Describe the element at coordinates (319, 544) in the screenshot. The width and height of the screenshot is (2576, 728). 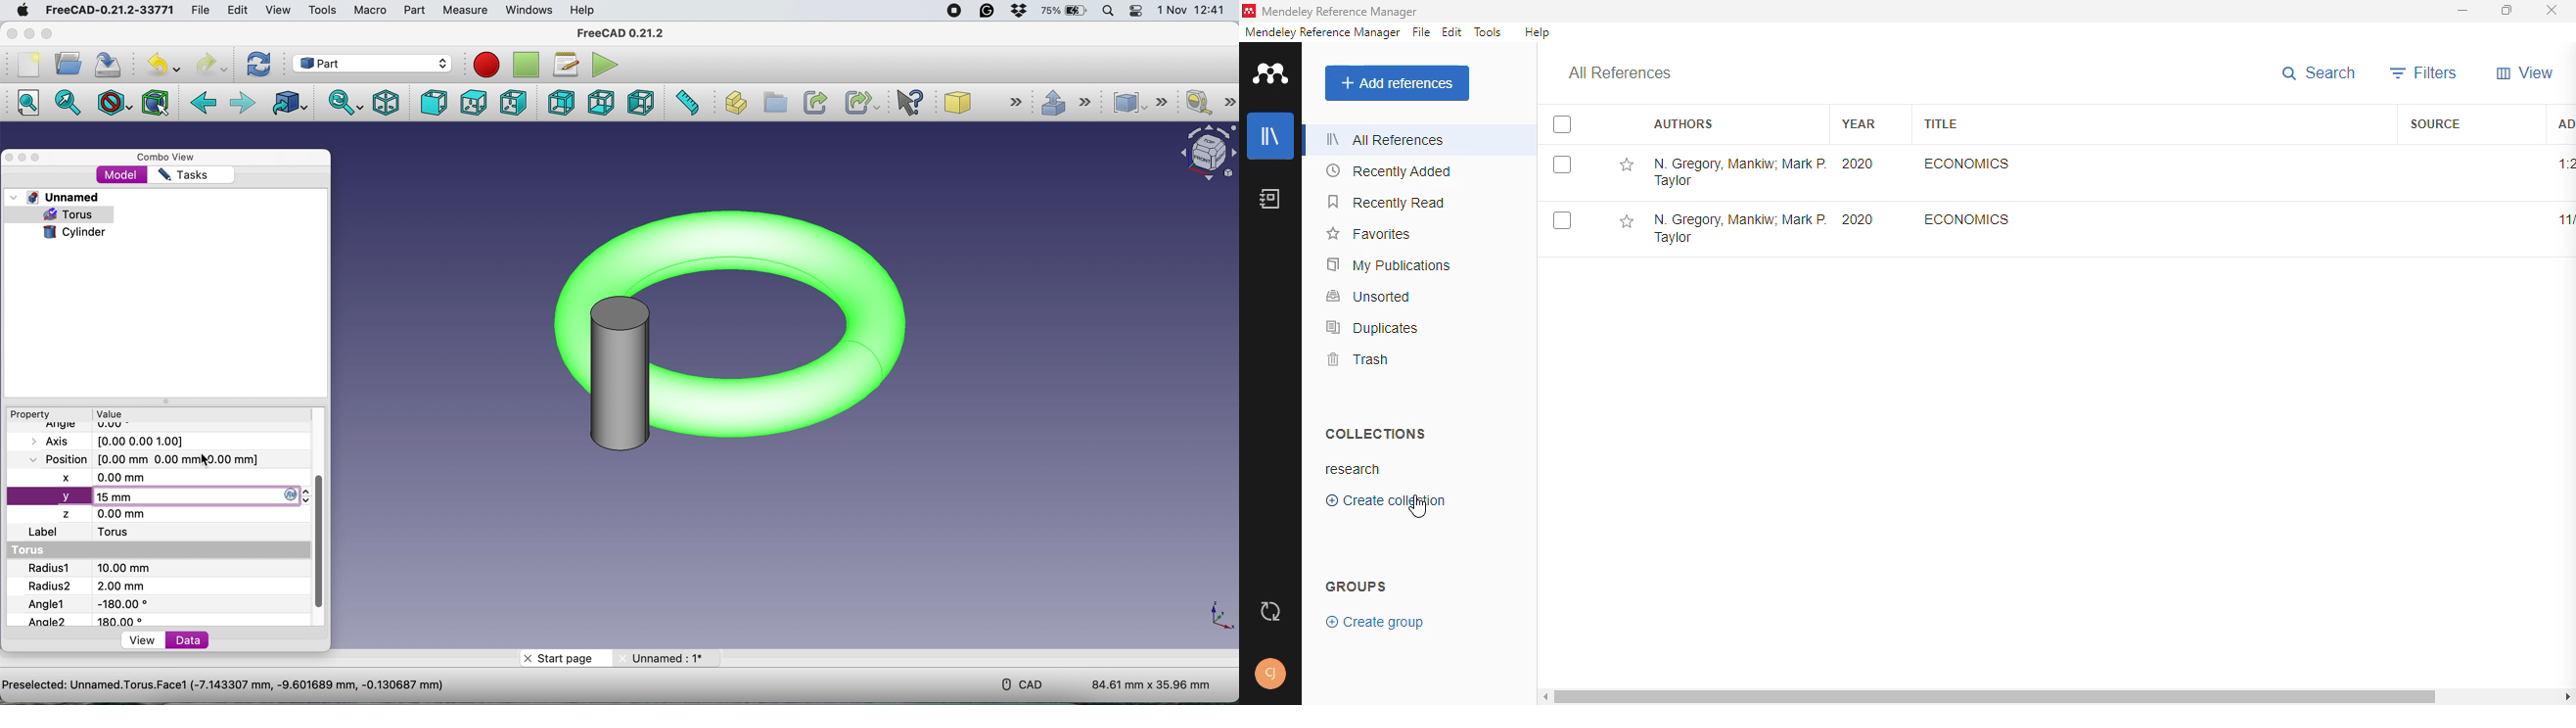
I see `vertical scroll bar` at that location.